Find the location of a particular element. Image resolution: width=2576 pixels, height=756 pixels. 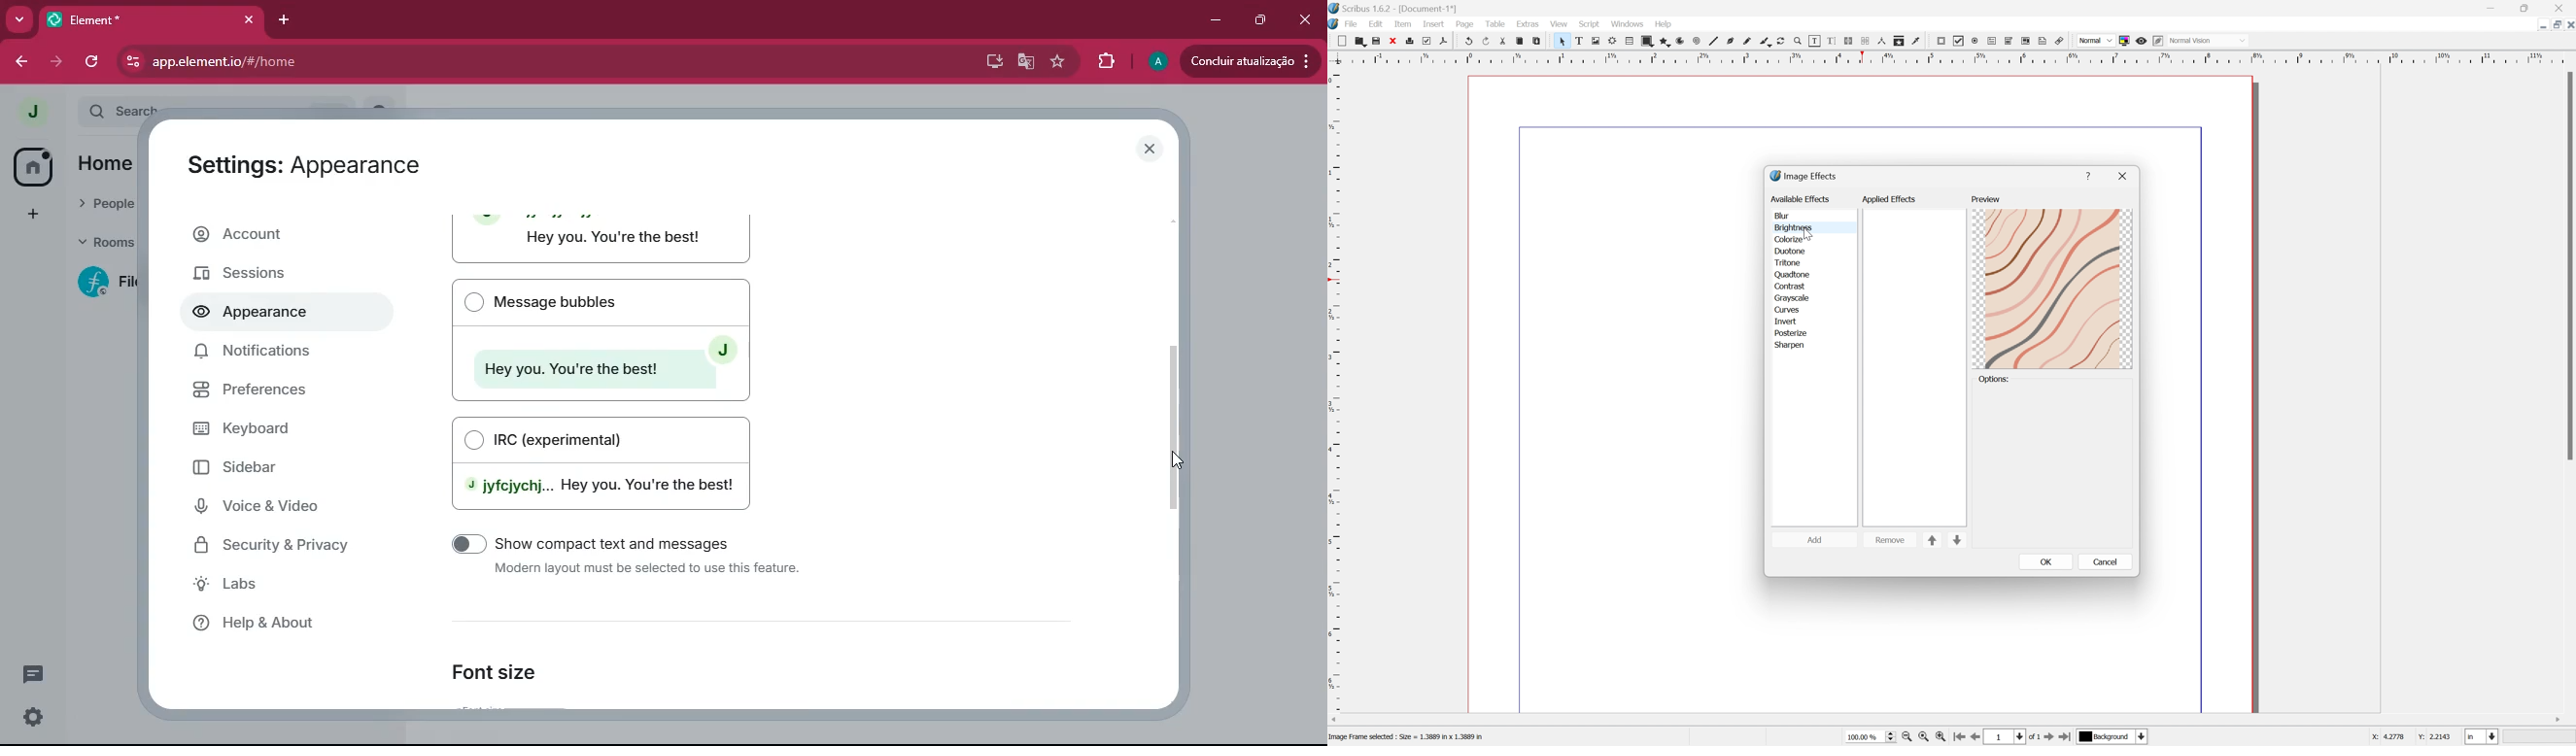

Close is located at coordinates (2569, 26).